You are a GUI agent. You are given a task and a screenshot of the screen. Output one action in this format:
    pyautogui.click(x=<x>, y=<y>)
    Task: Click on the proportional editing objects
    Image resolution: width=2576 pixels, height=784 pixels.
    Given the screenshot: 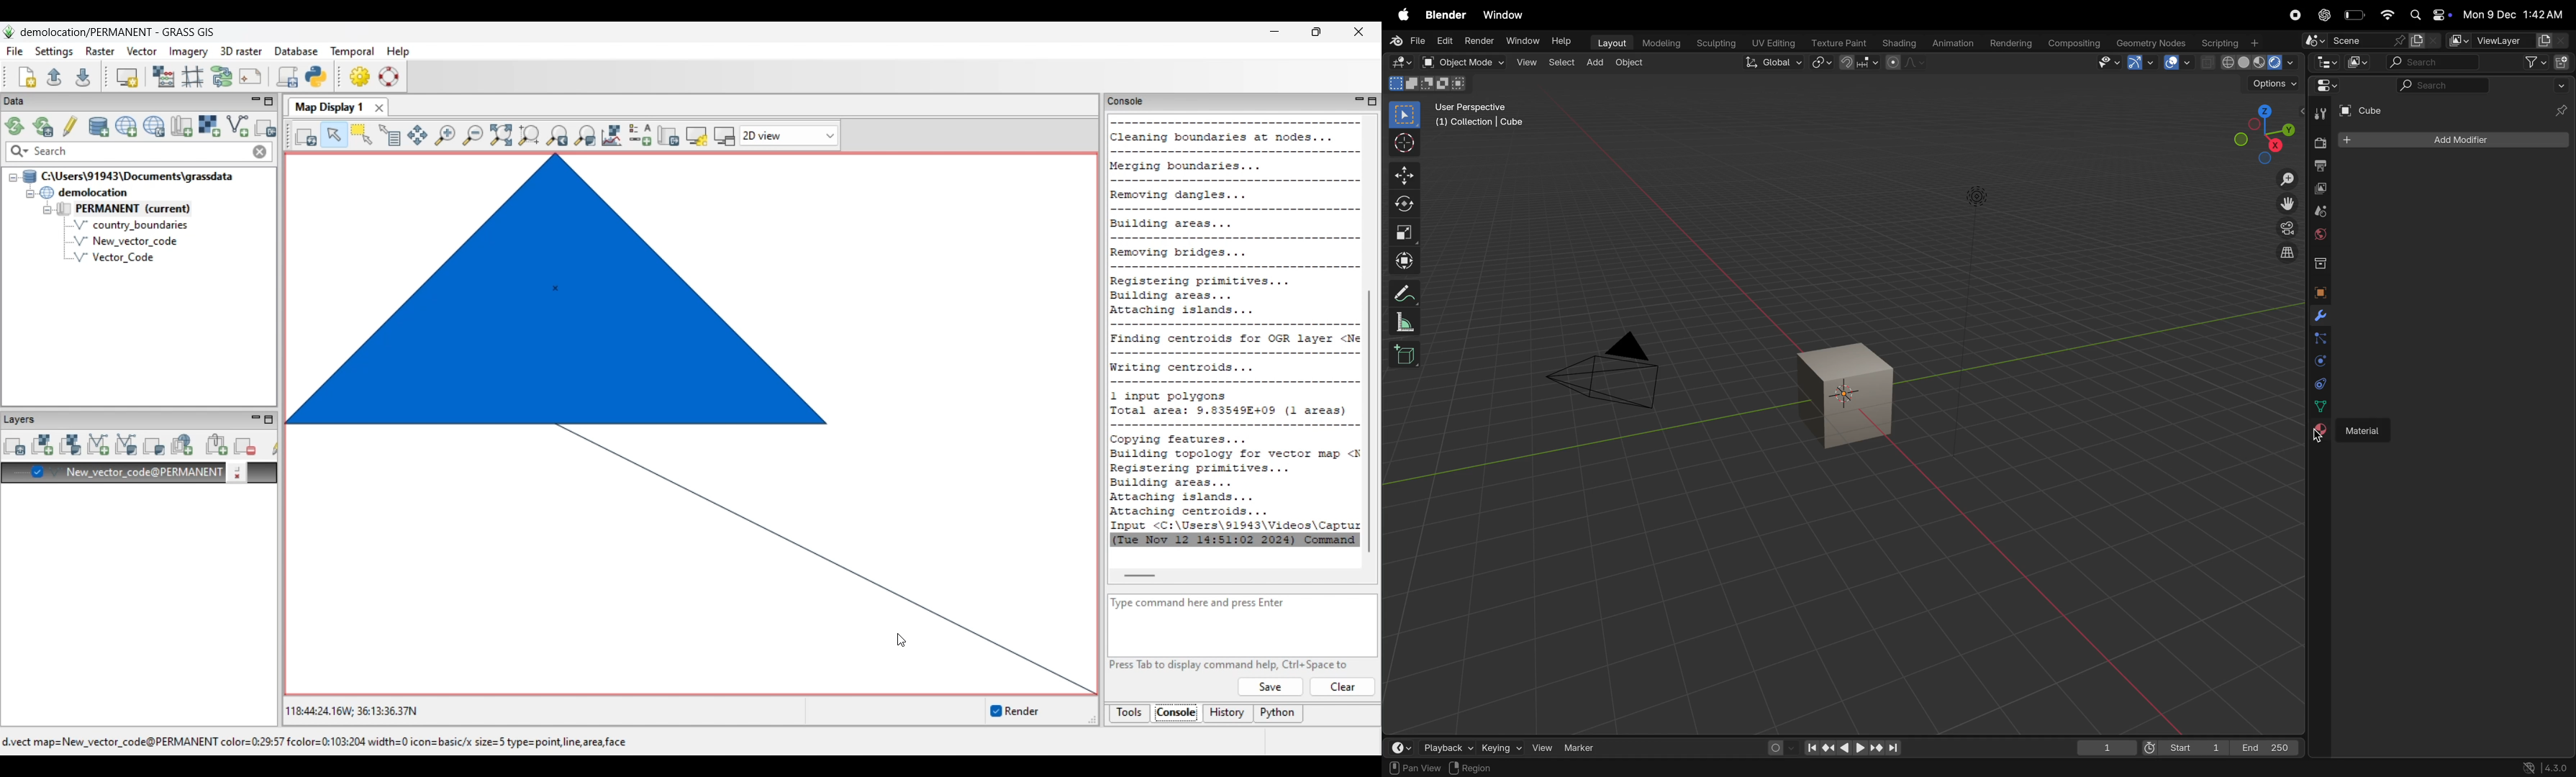 What is the action you would take?
    pyautogui.click(x=1905, y=62)
    